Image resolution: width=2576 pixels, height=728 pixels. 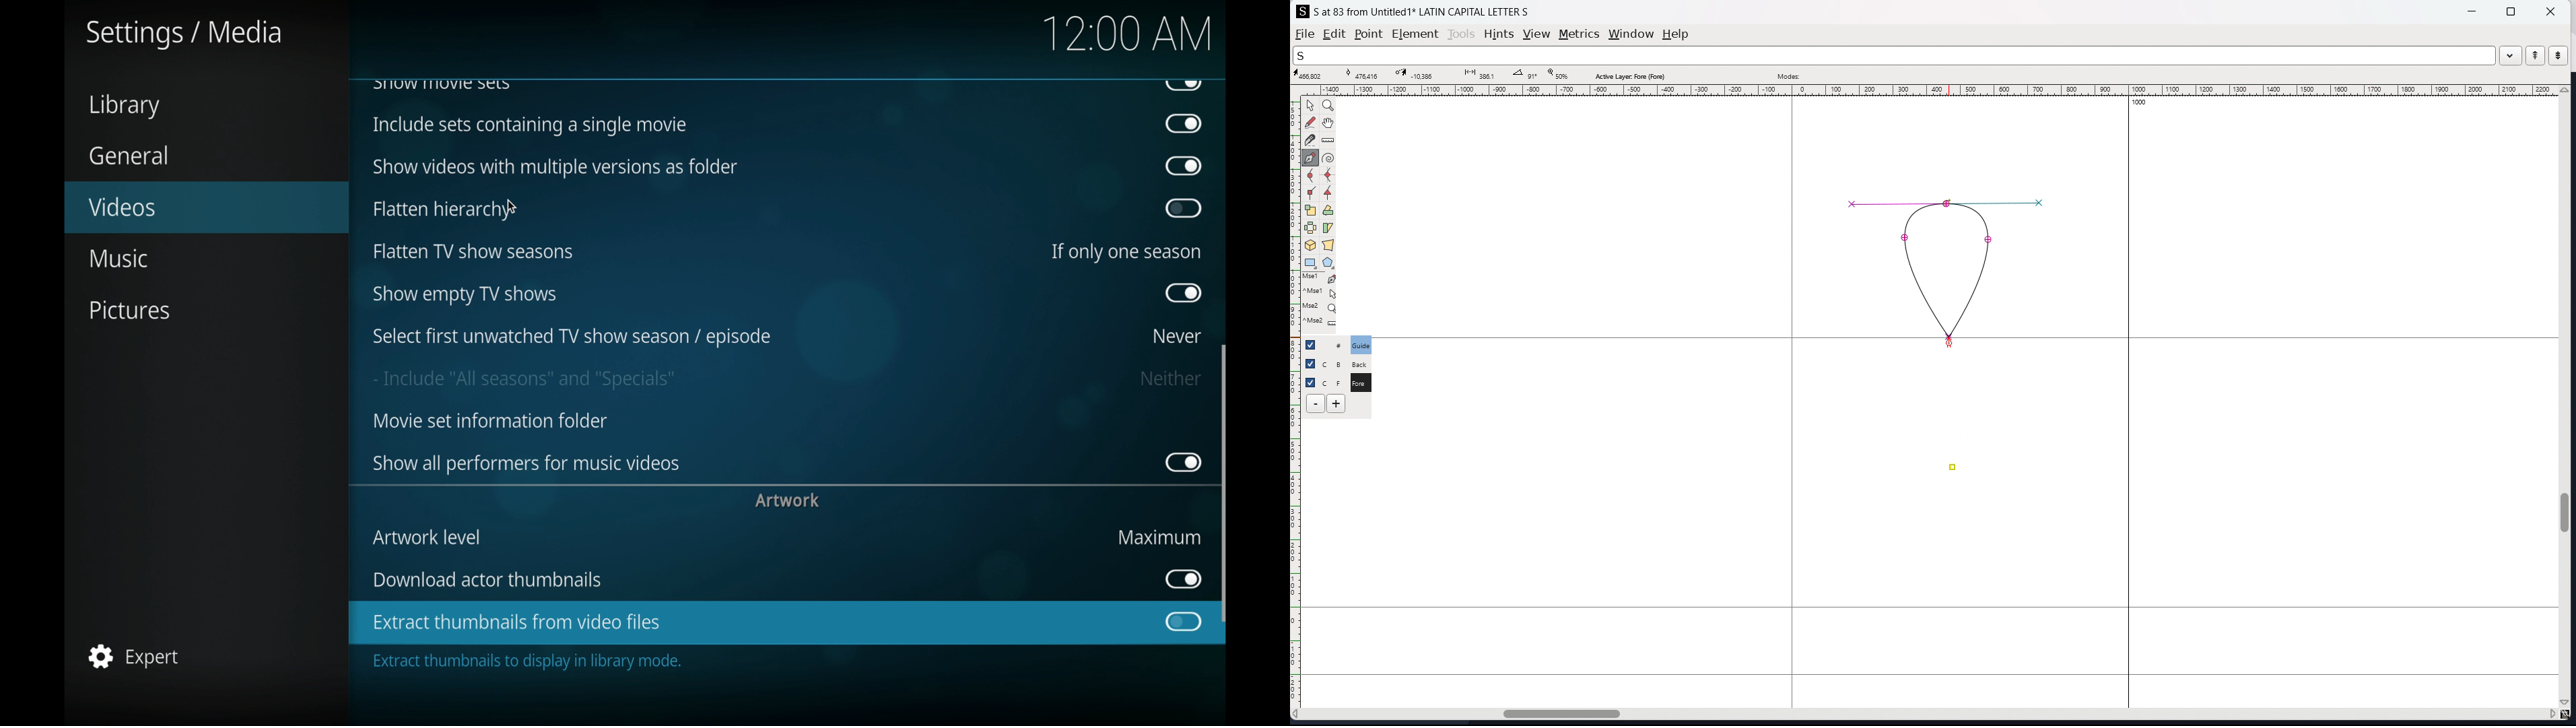 I want to click on window, so click(x=1631, y=34).